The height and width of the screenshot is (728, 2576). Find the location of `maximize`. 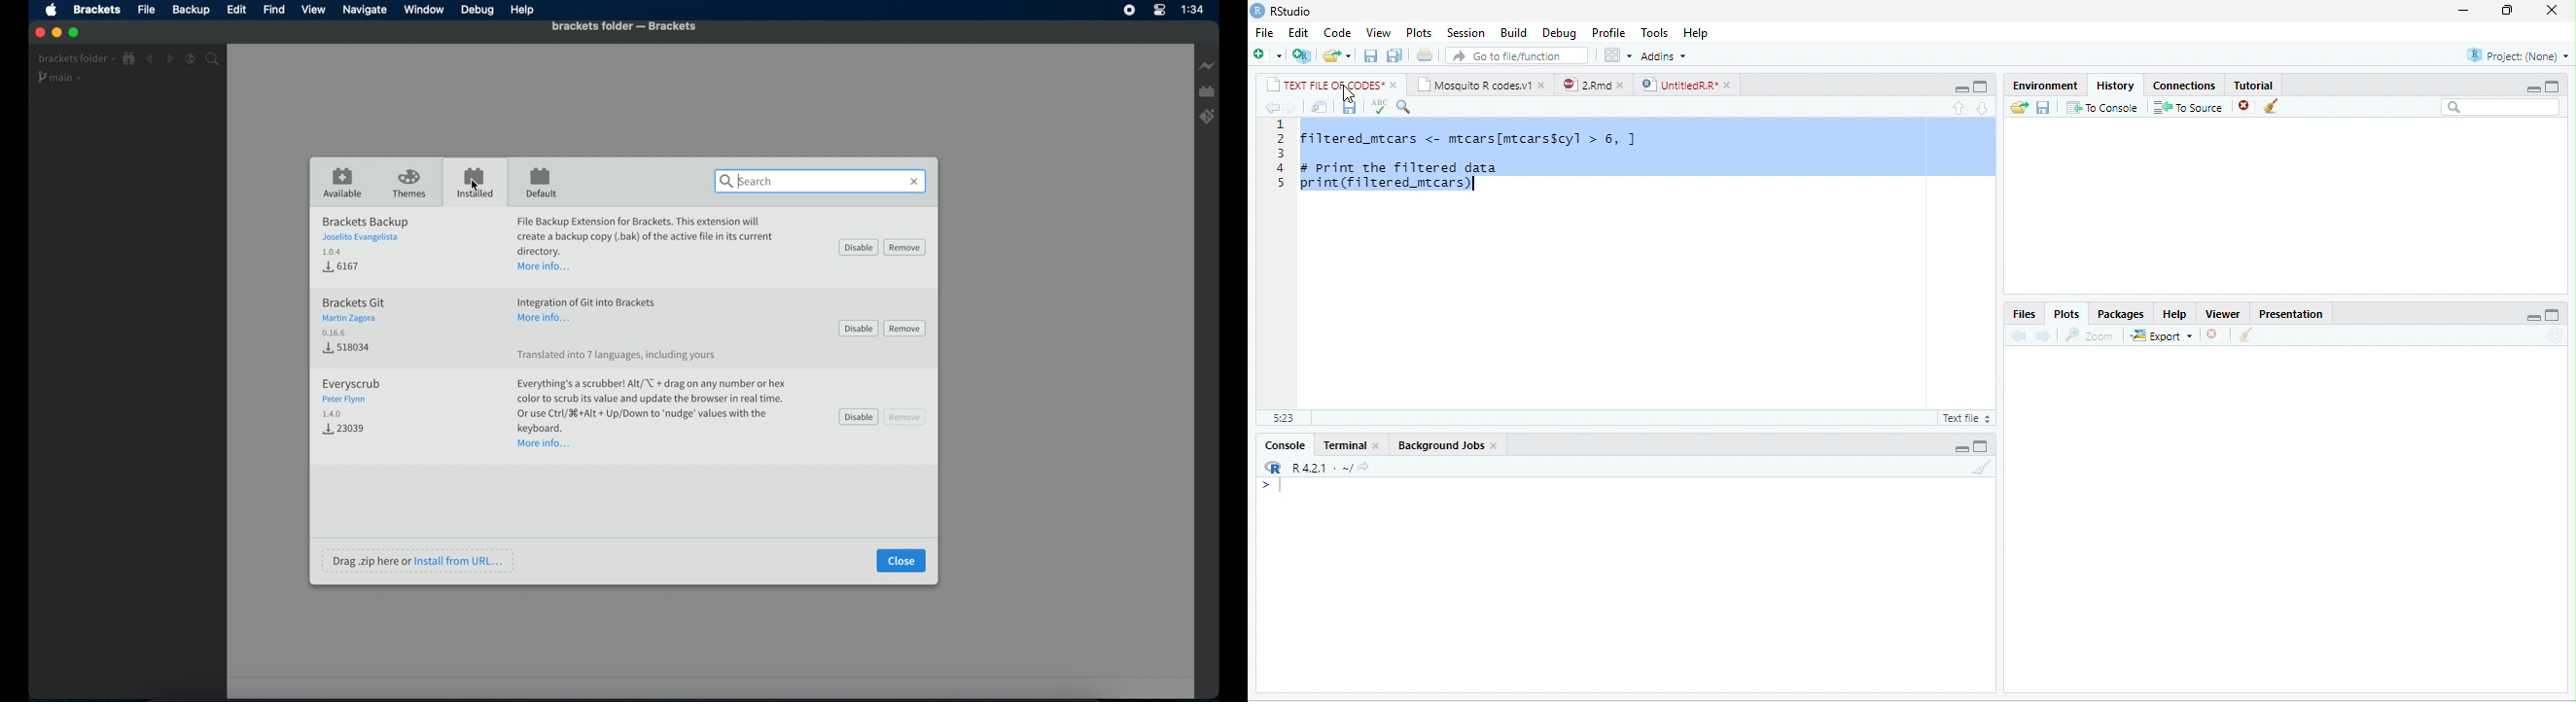

maximize is located at coordinates (2552, 87).